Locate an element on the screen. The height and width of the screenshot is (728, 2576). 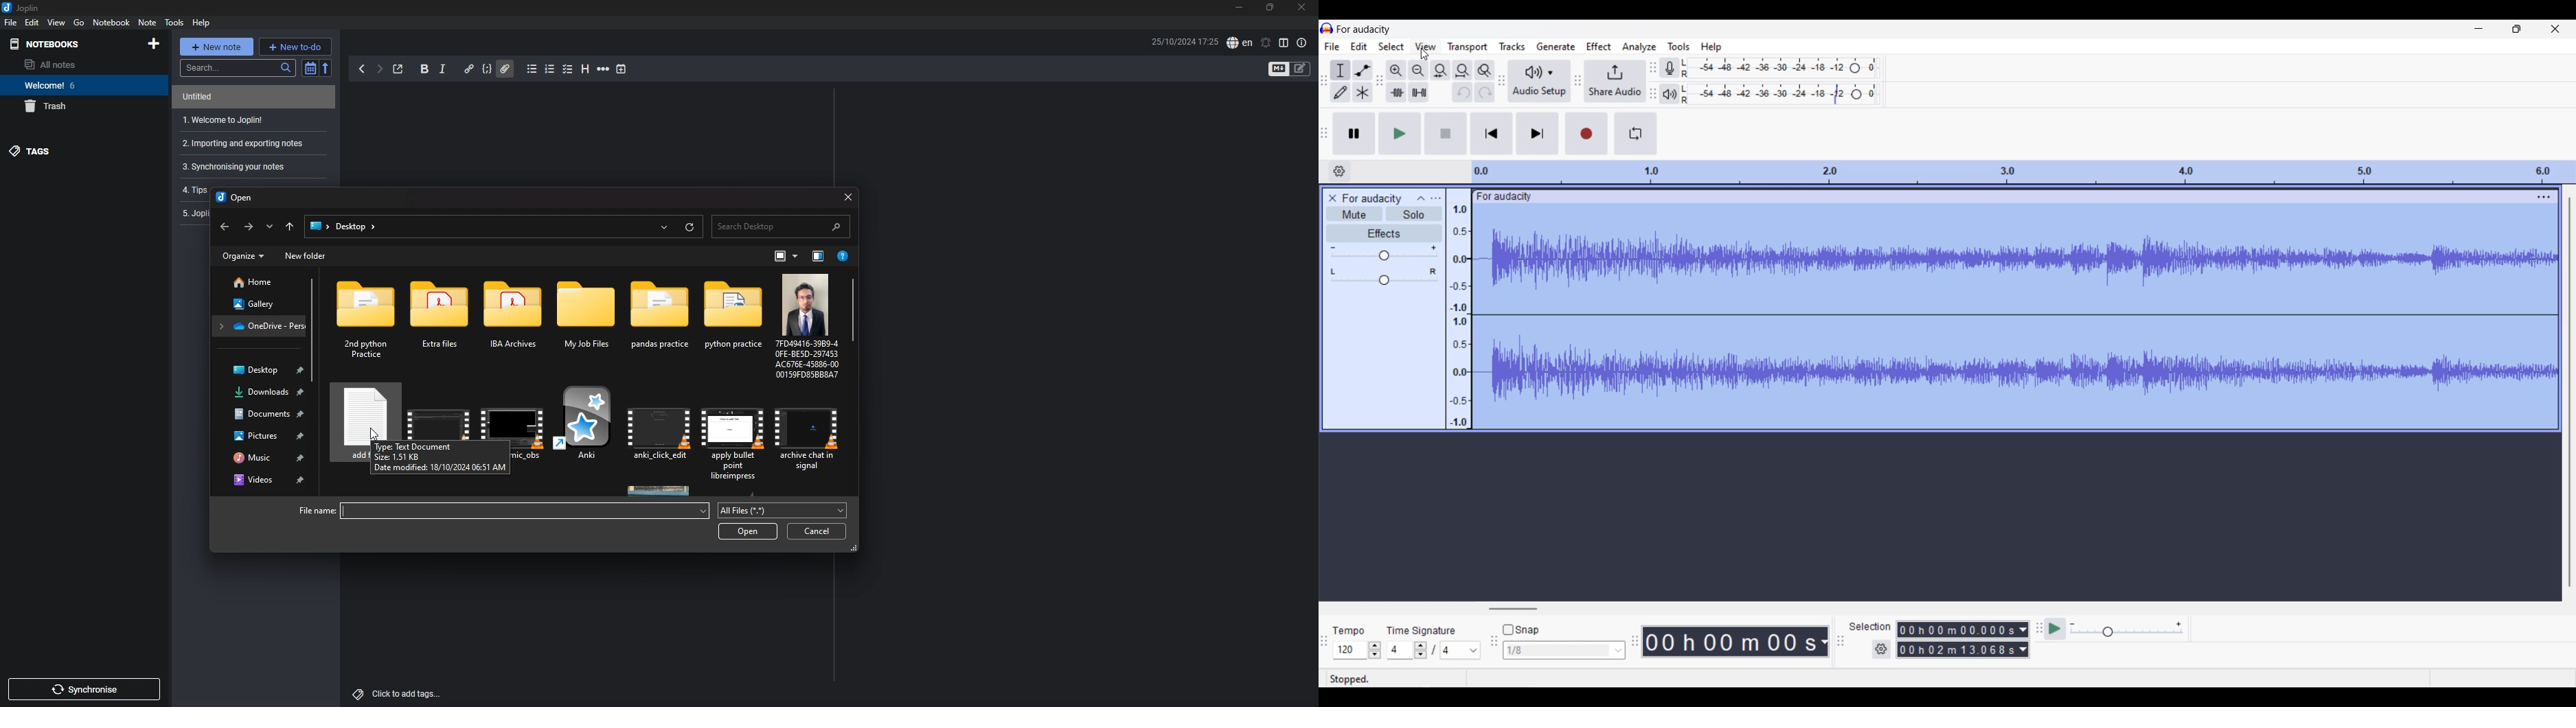
File menu is located at coordinates (1332, 46).